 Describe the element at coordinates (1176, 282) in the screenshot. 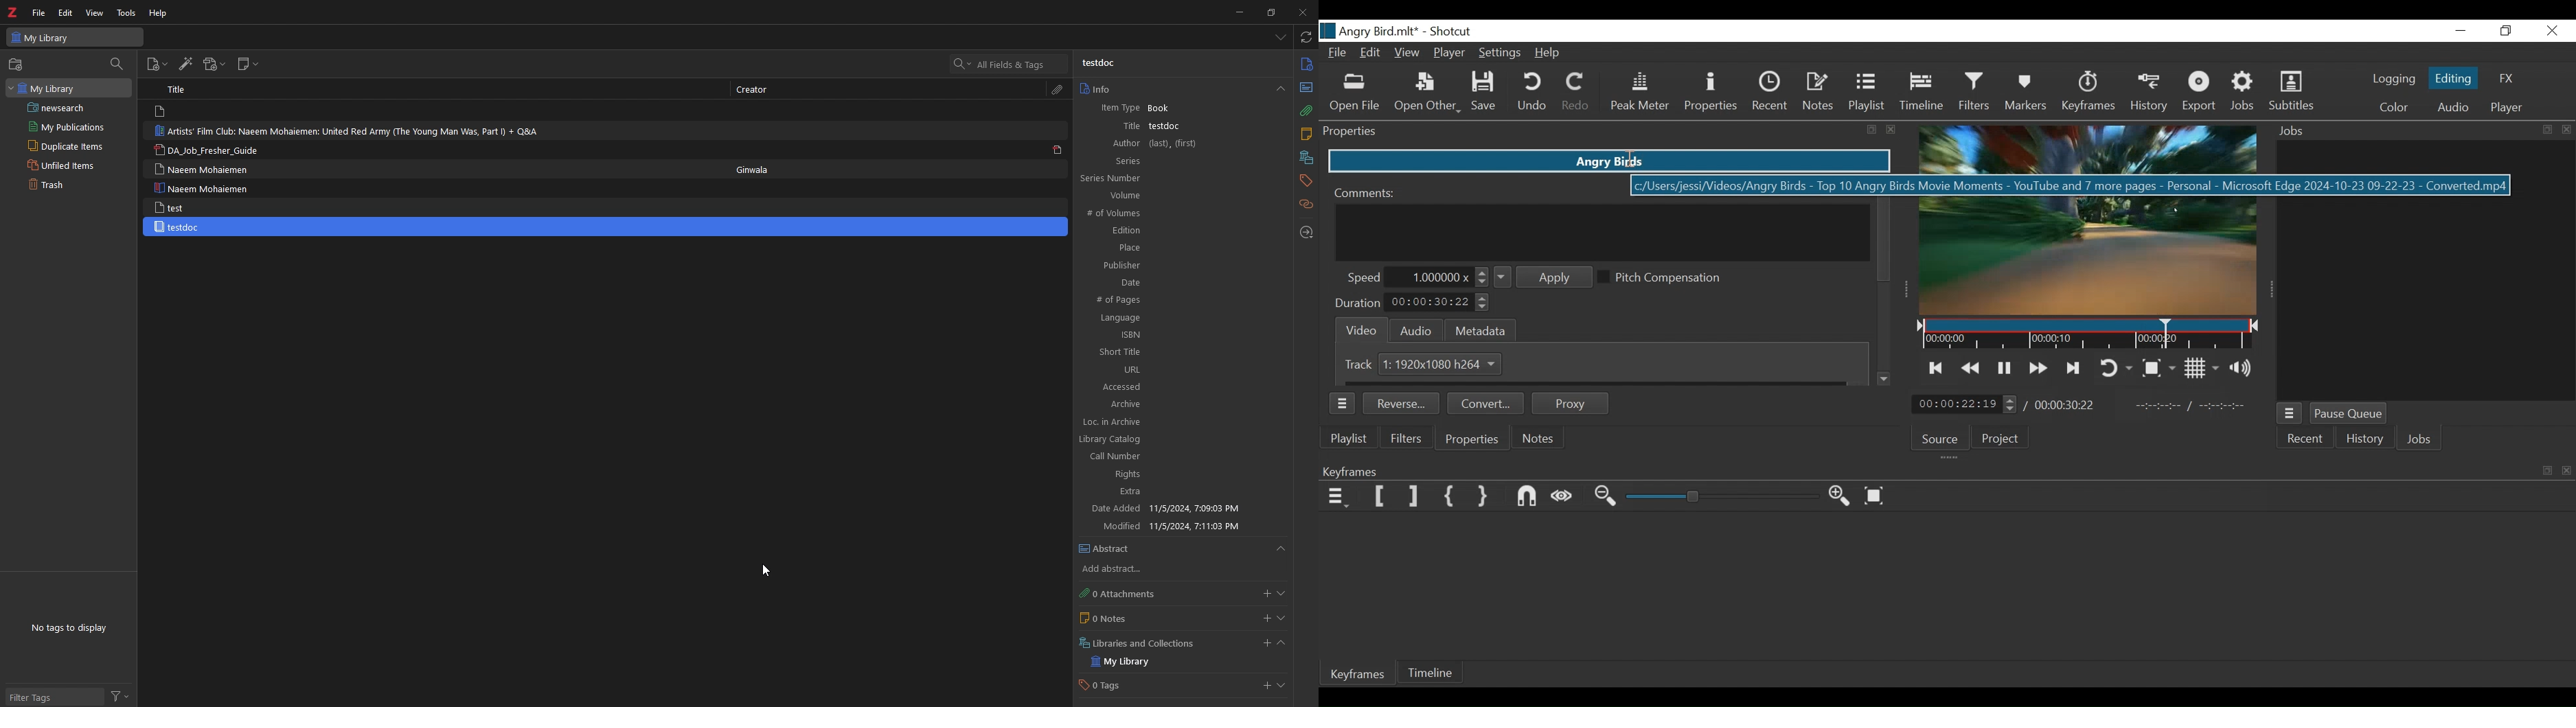

I see `Date` at that location.